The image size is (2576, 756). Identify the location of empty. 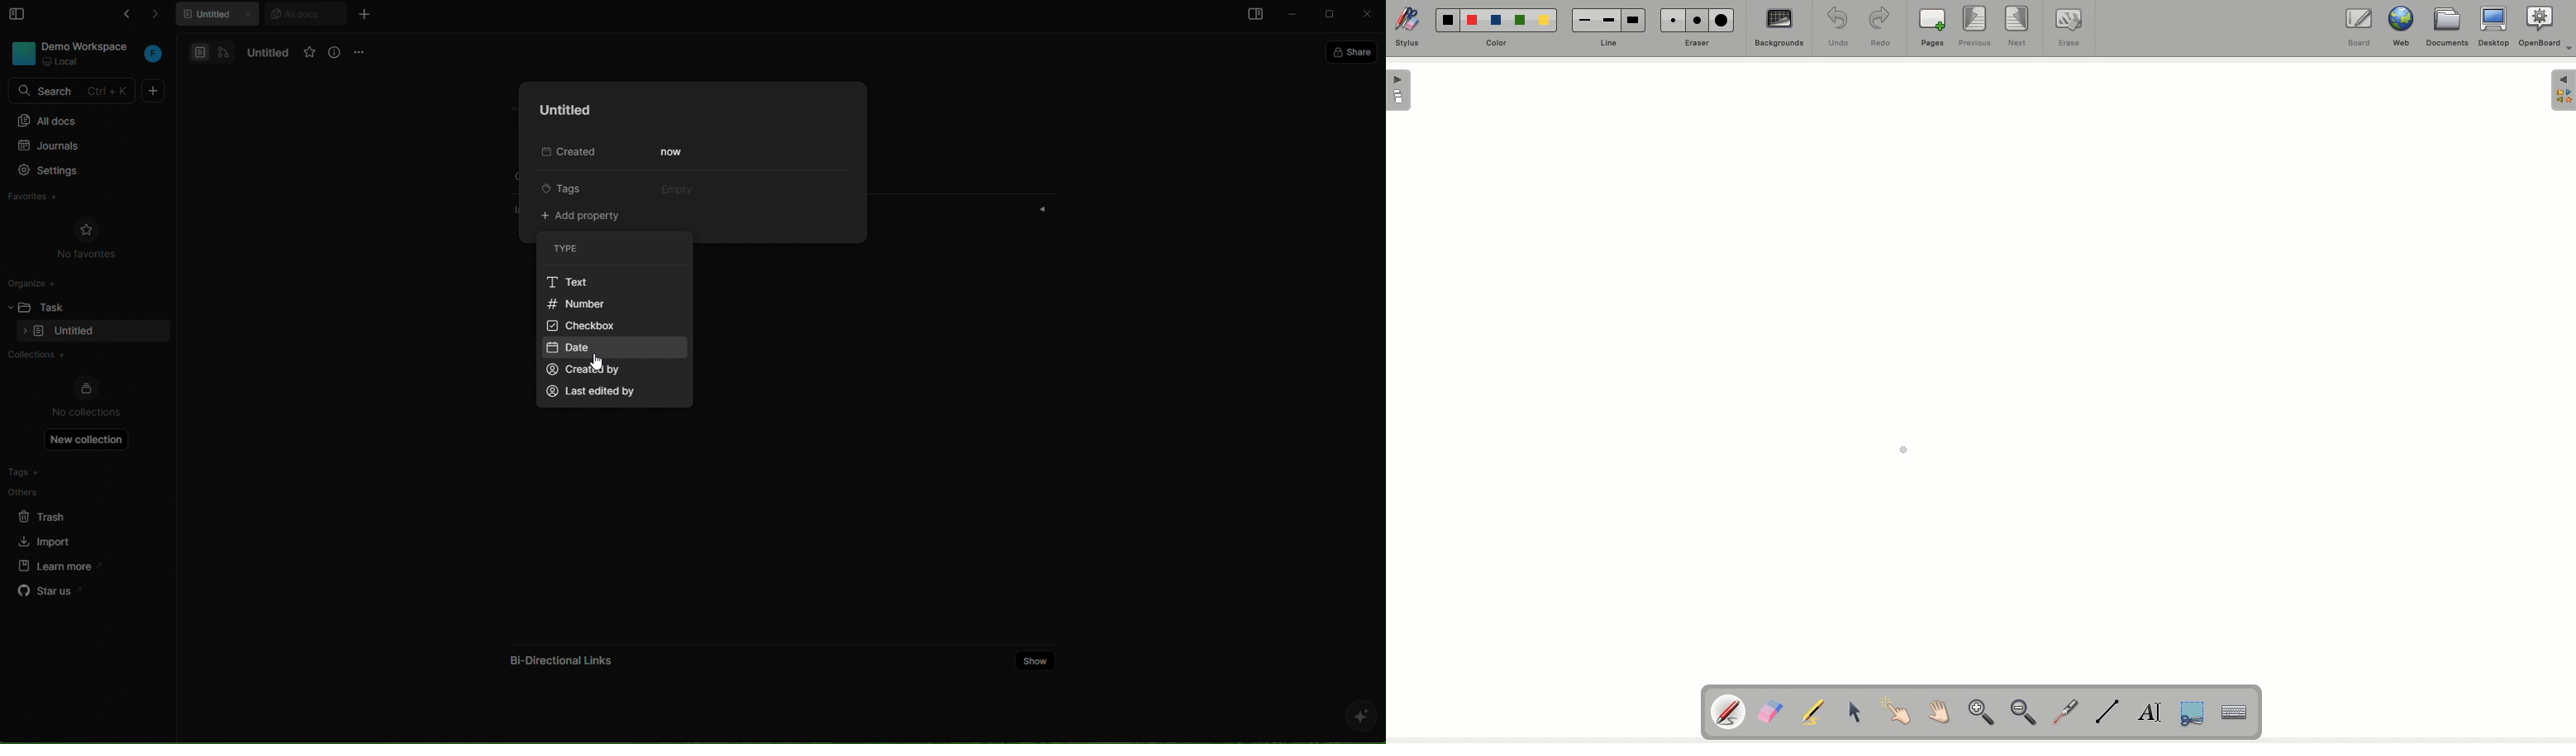
(674, 187).